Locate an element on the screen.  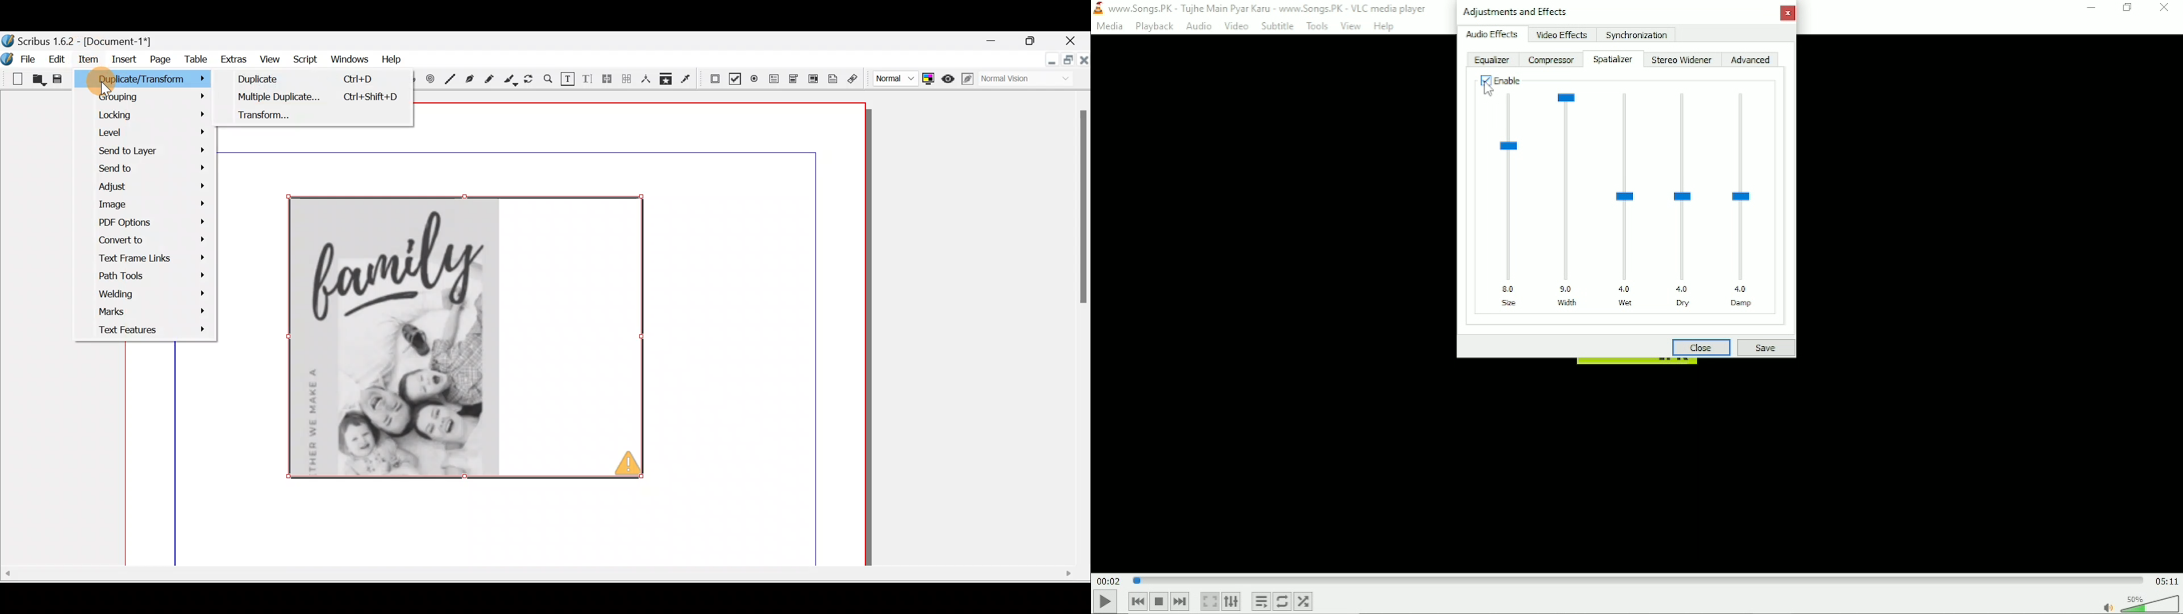
PDF text field is located at coordinates (773, 79).